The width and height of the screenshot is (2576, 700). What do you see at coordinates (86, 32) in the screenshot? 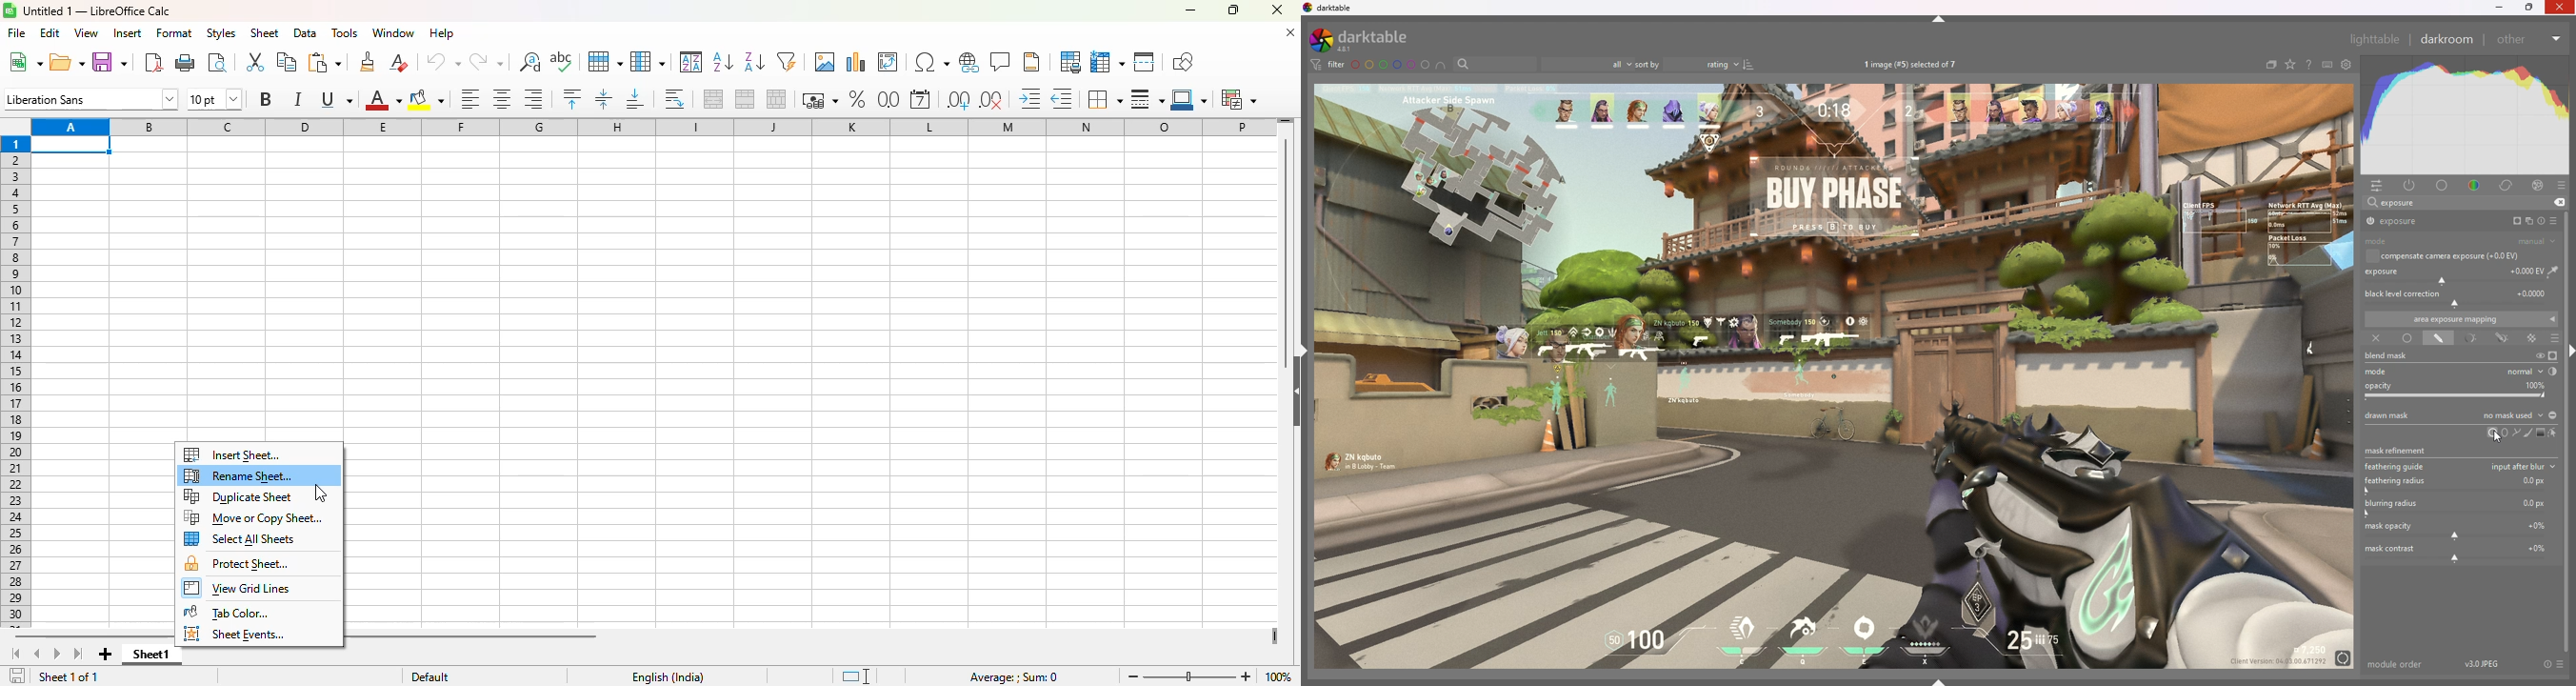
I see `view` at bounding box center [86, 32].